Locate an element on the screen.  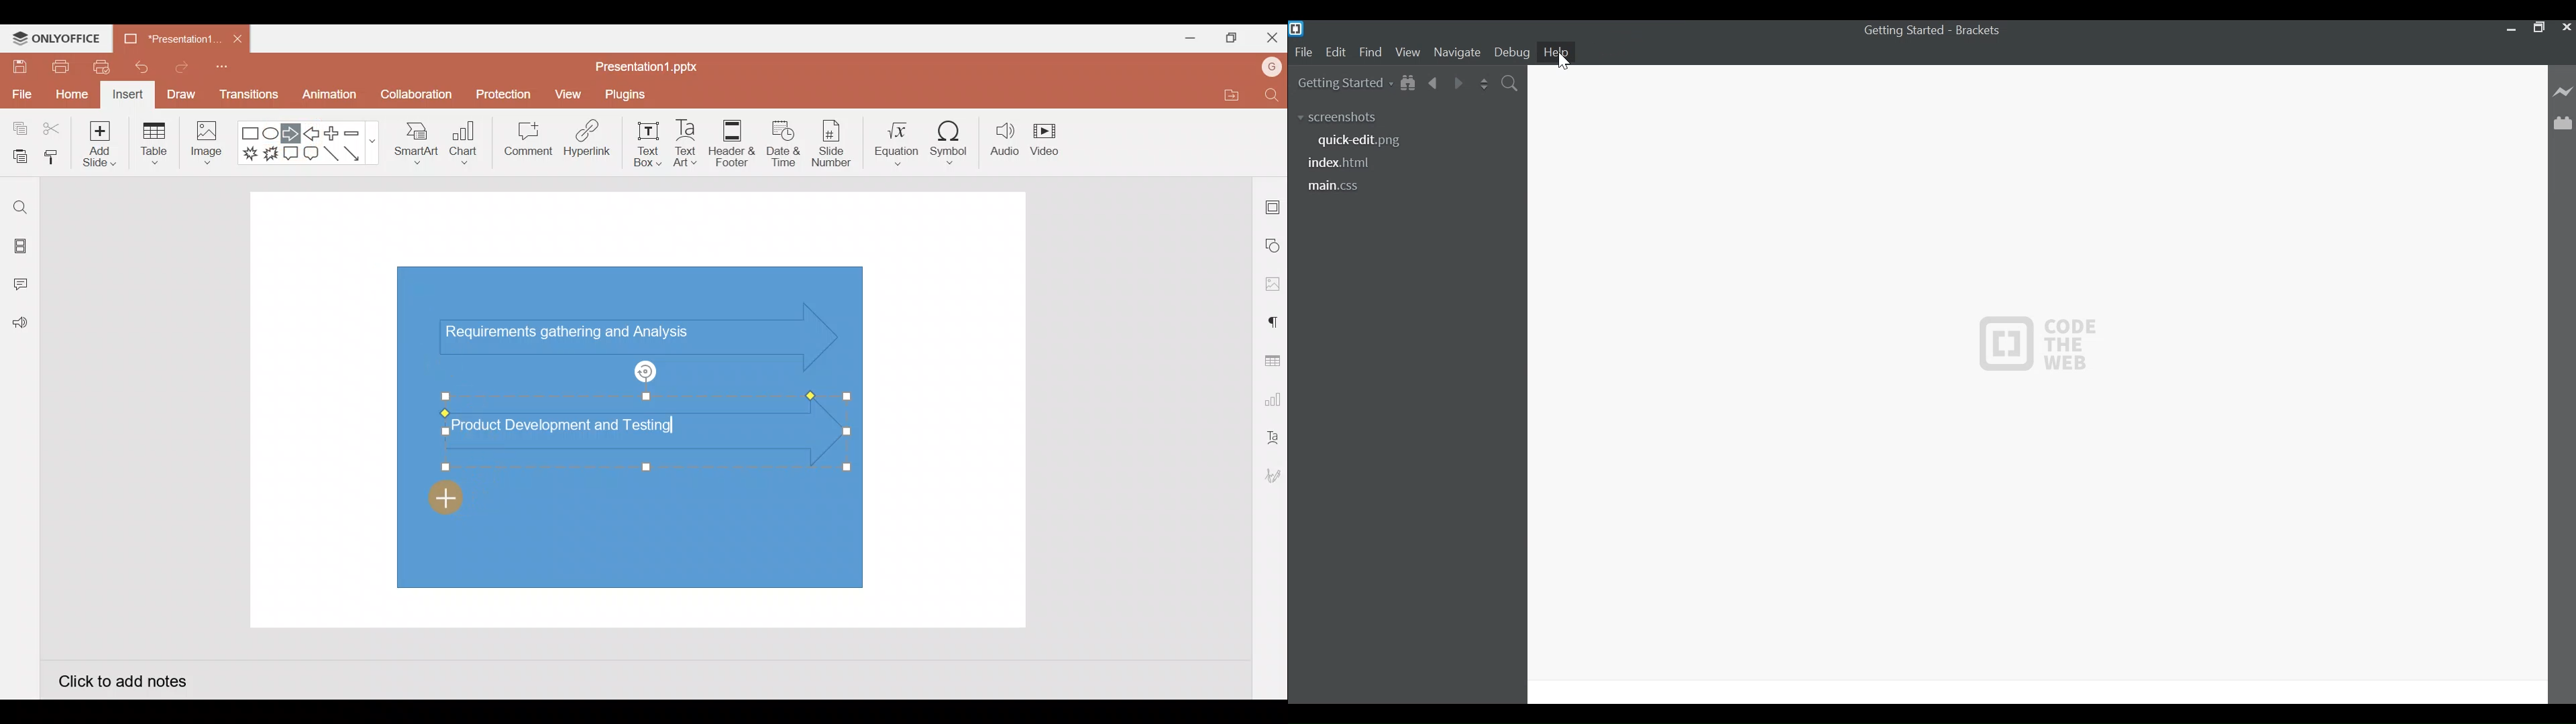
Presentation1.pptx is located at coordinates (651, 63).